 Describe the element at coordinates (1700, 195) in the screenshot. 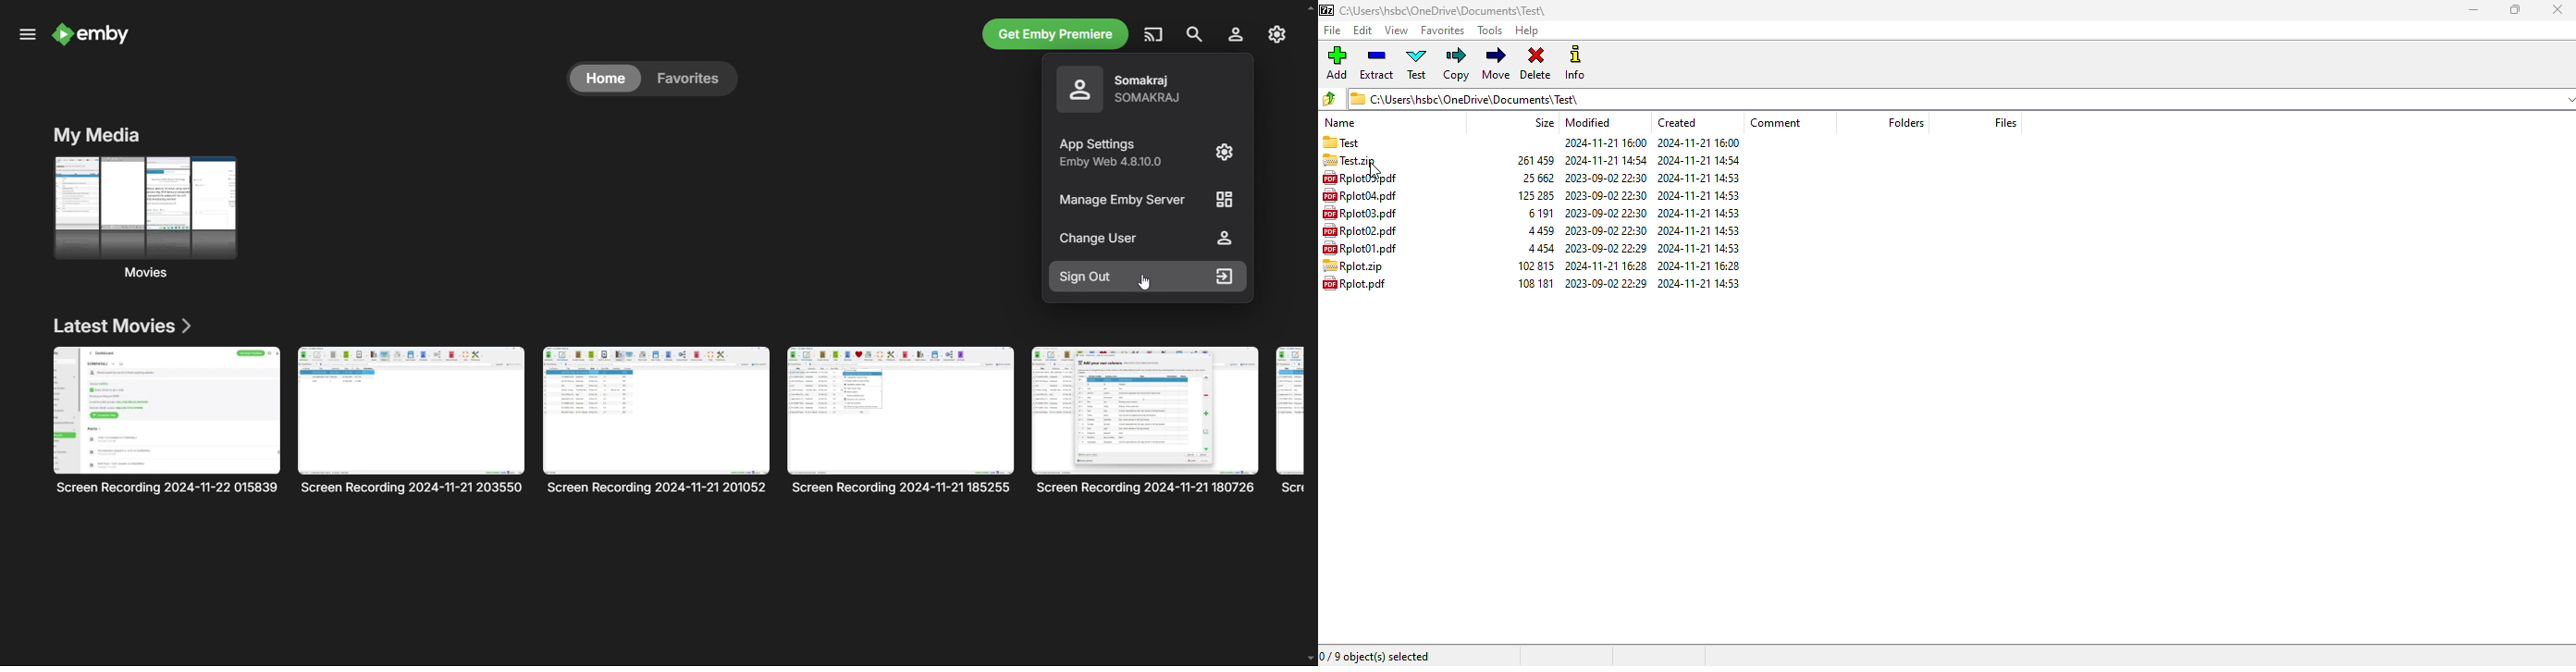

I see `created date & time` at that location.